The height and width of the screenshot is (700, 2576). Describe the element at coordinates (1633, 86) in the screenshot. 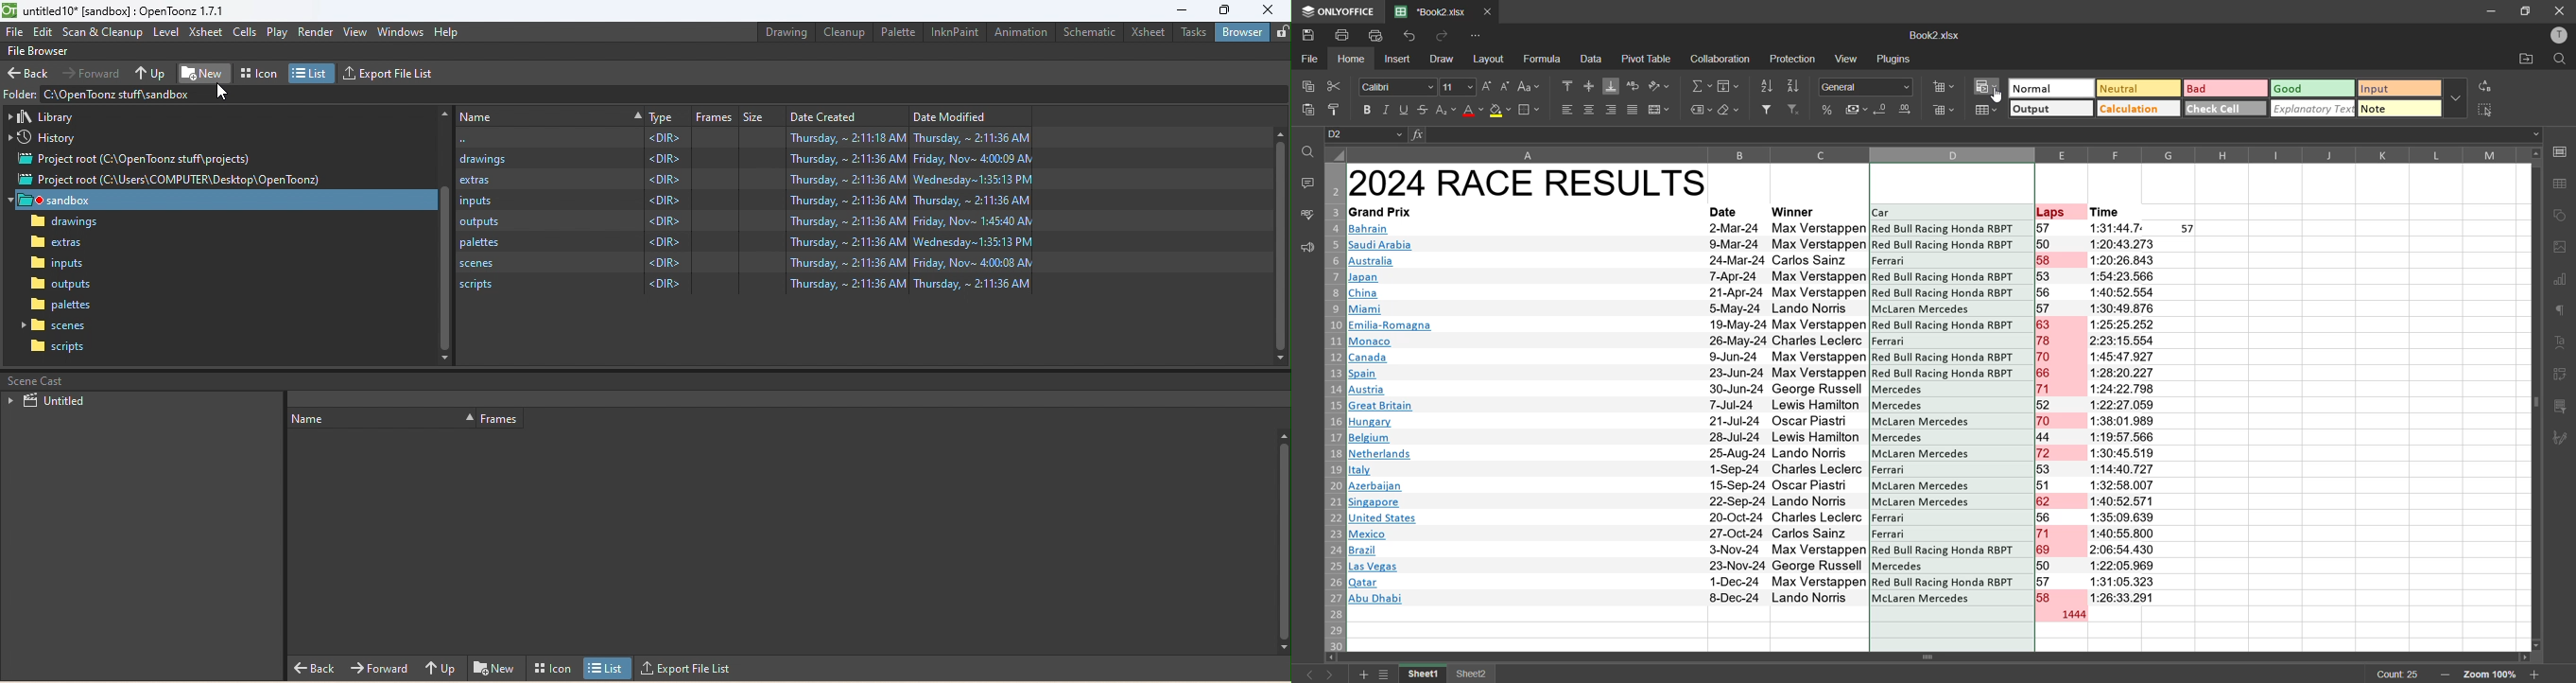

I see `wrap text` at that location.